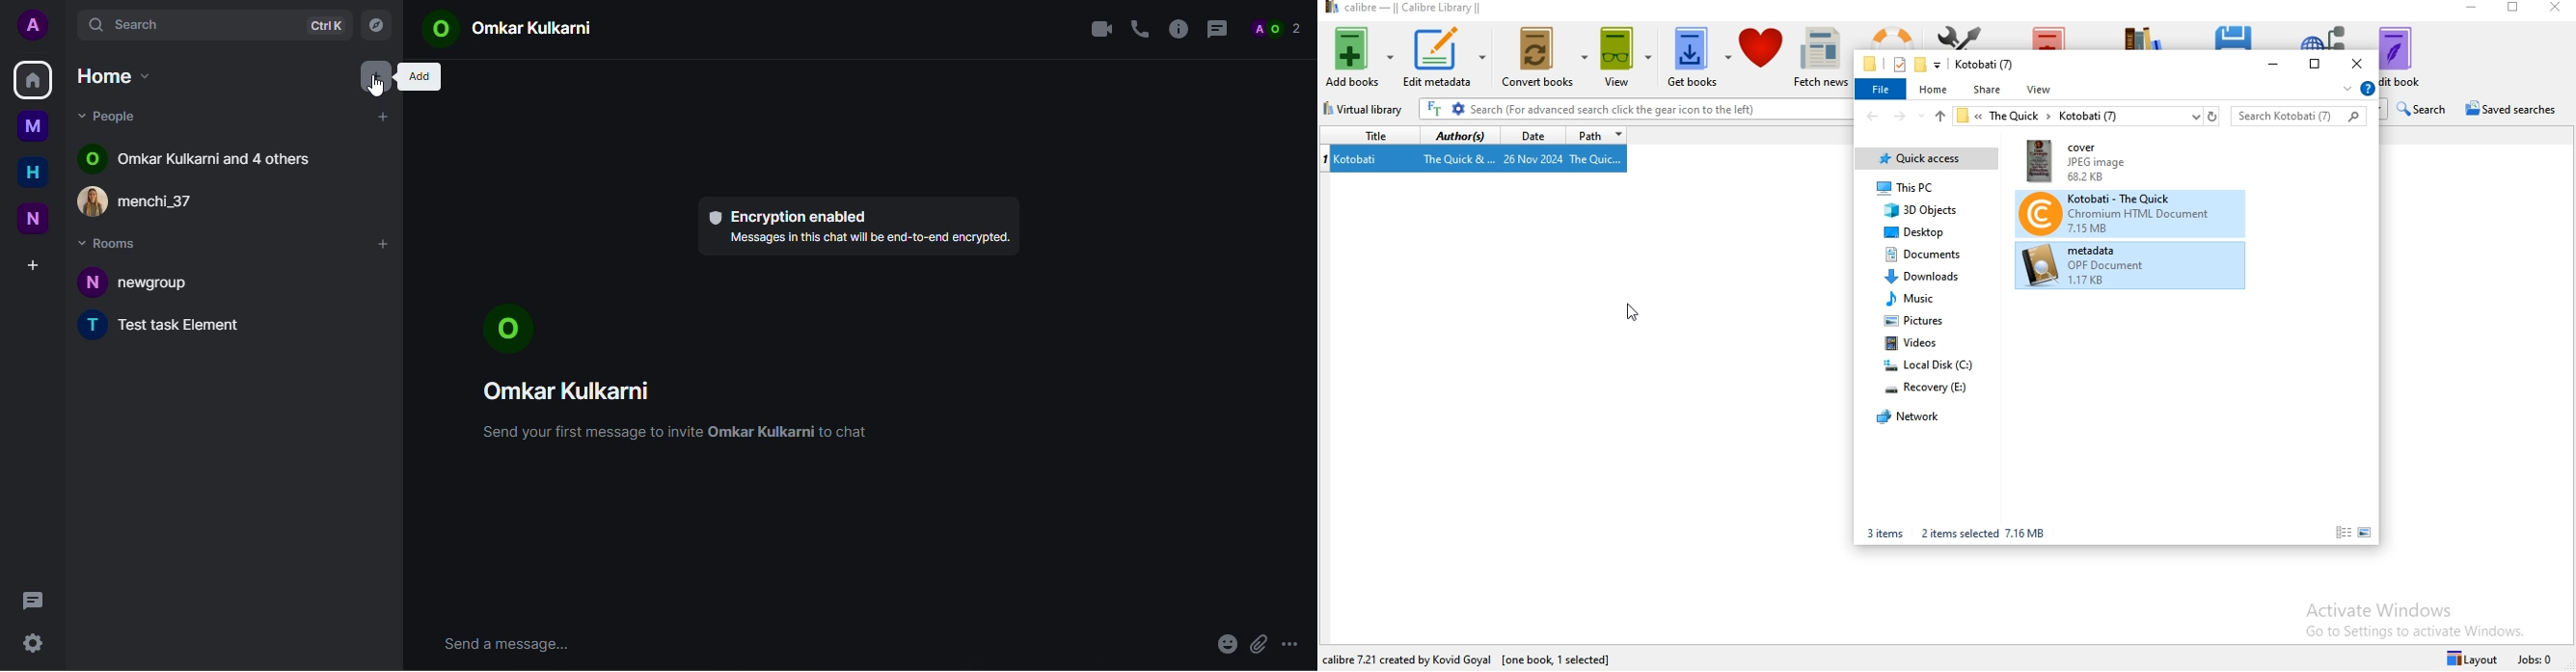 This screenshot has width=2576, height=672. Describe the element at coordinates (1924, 210) in the screenshot. I see `3d objects` at that location.